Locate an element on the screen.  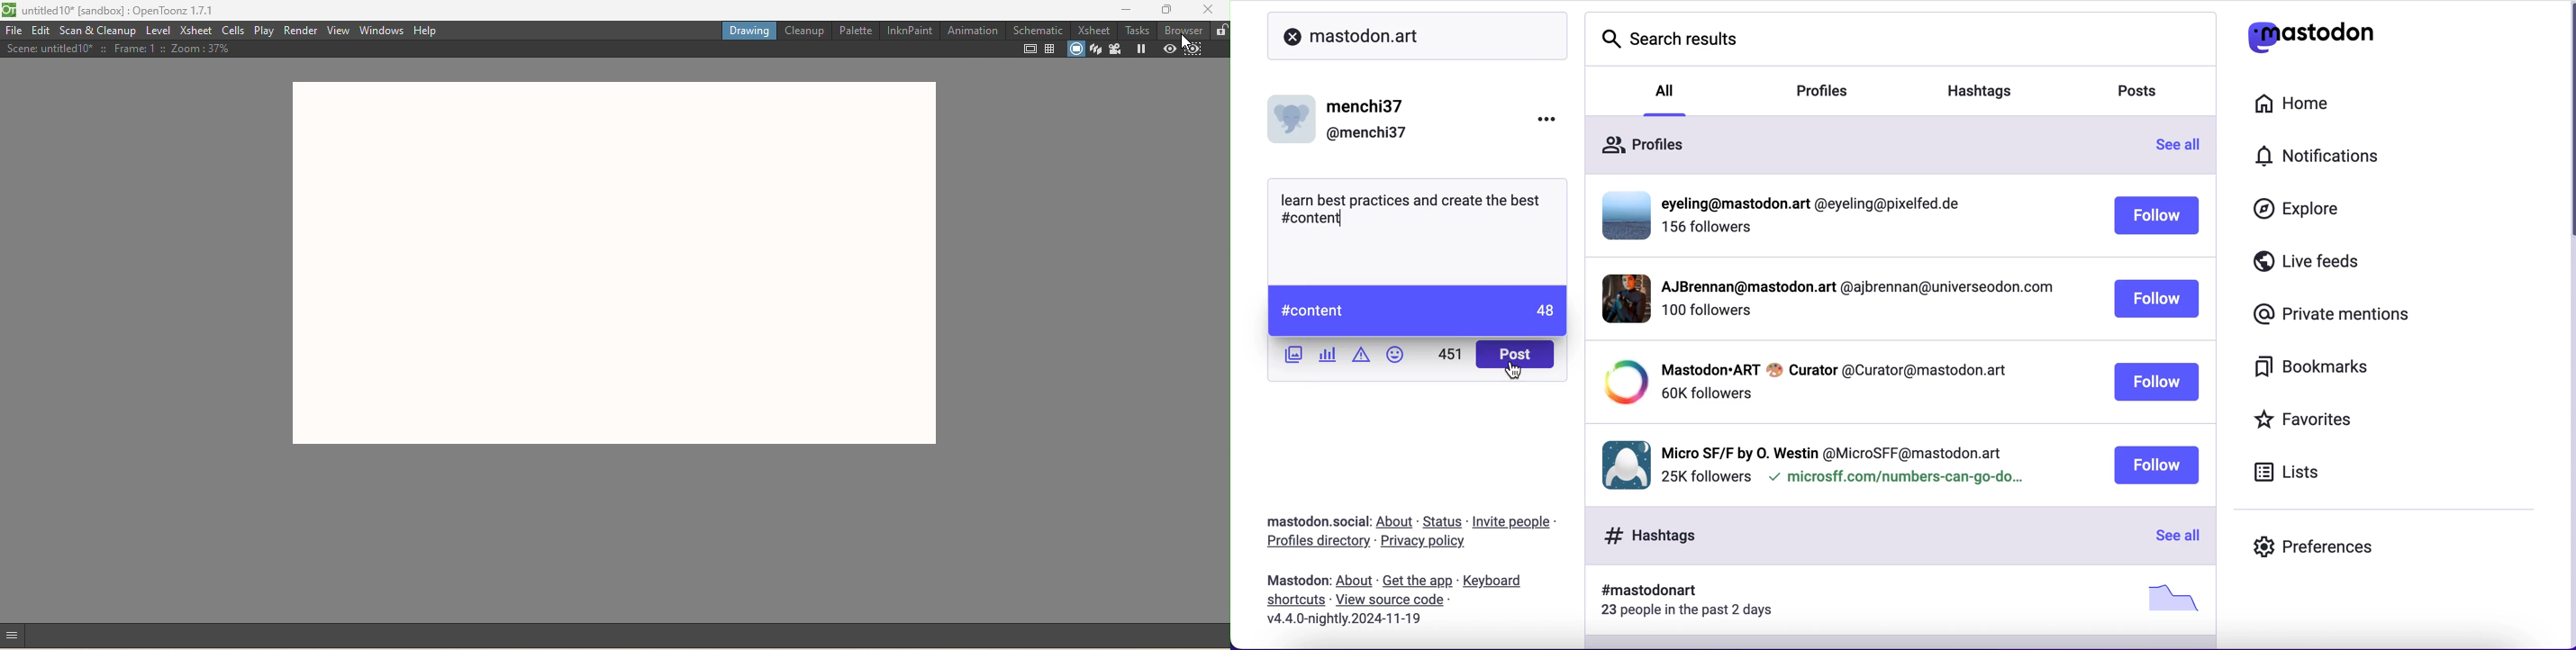
display picture is located at coordinates (1622, 214).